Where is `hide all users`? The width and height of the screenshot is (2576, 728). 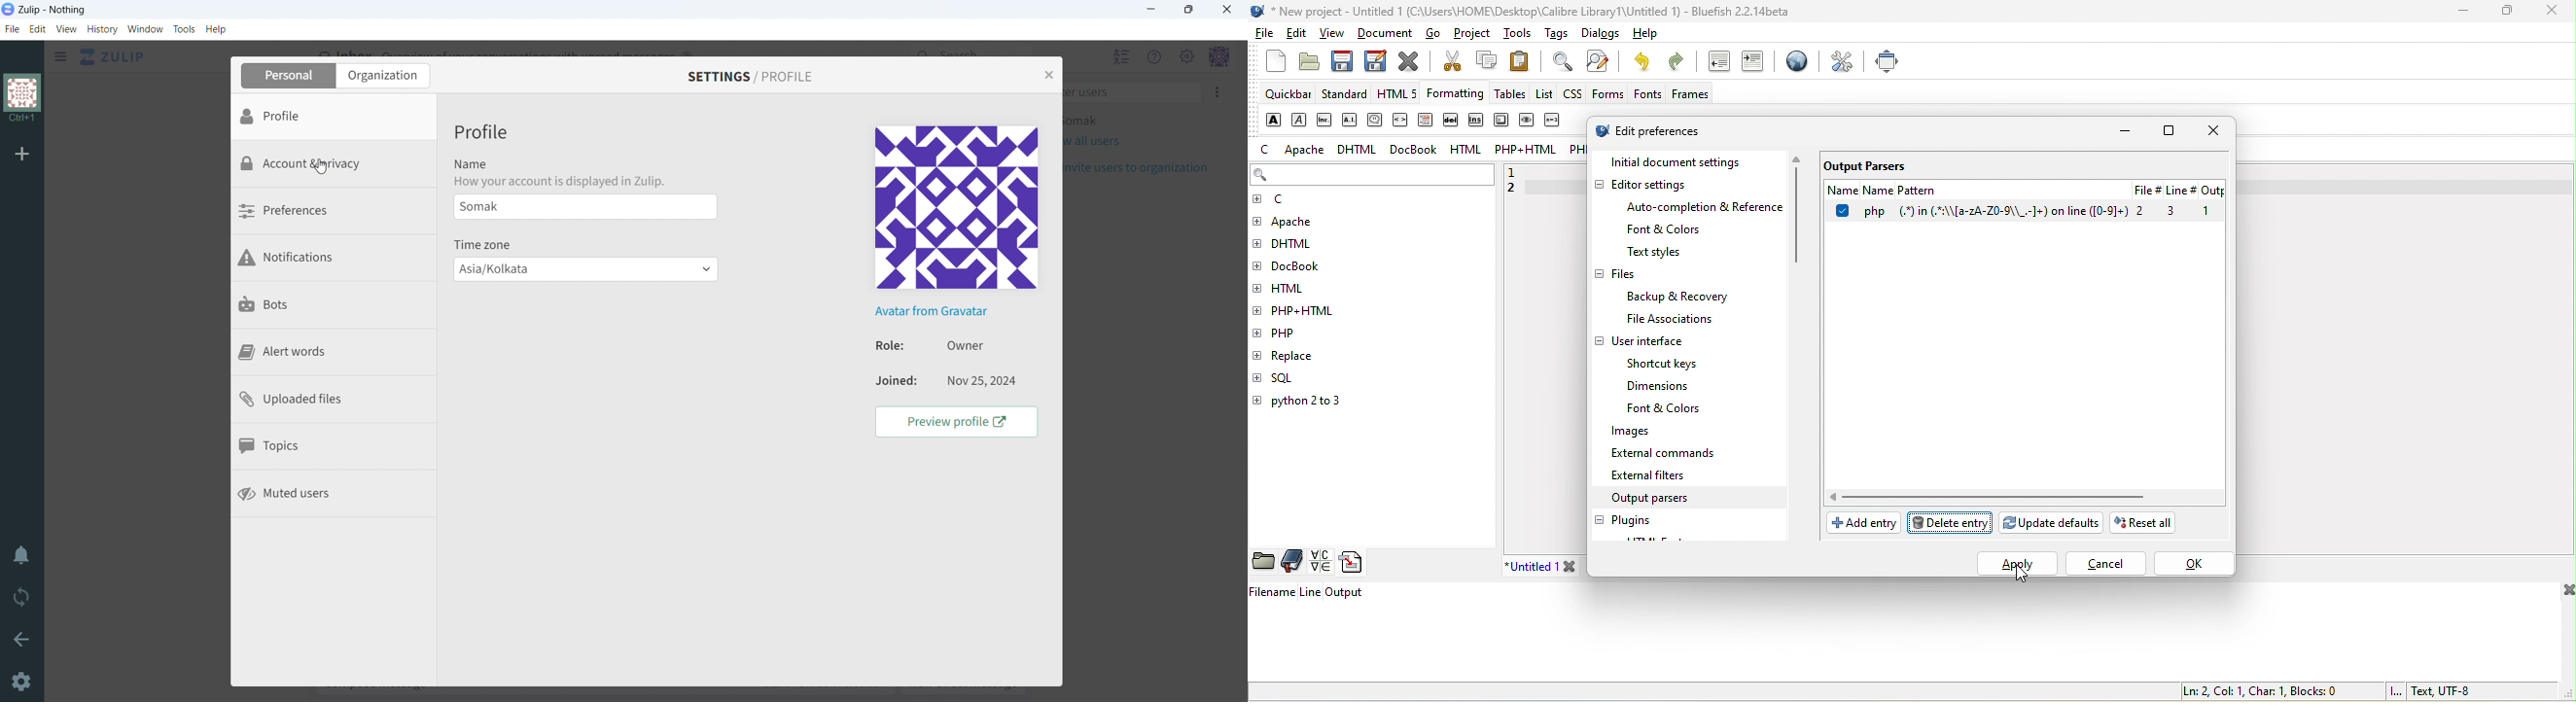 hide all users is located at coordinates (1120, 57).